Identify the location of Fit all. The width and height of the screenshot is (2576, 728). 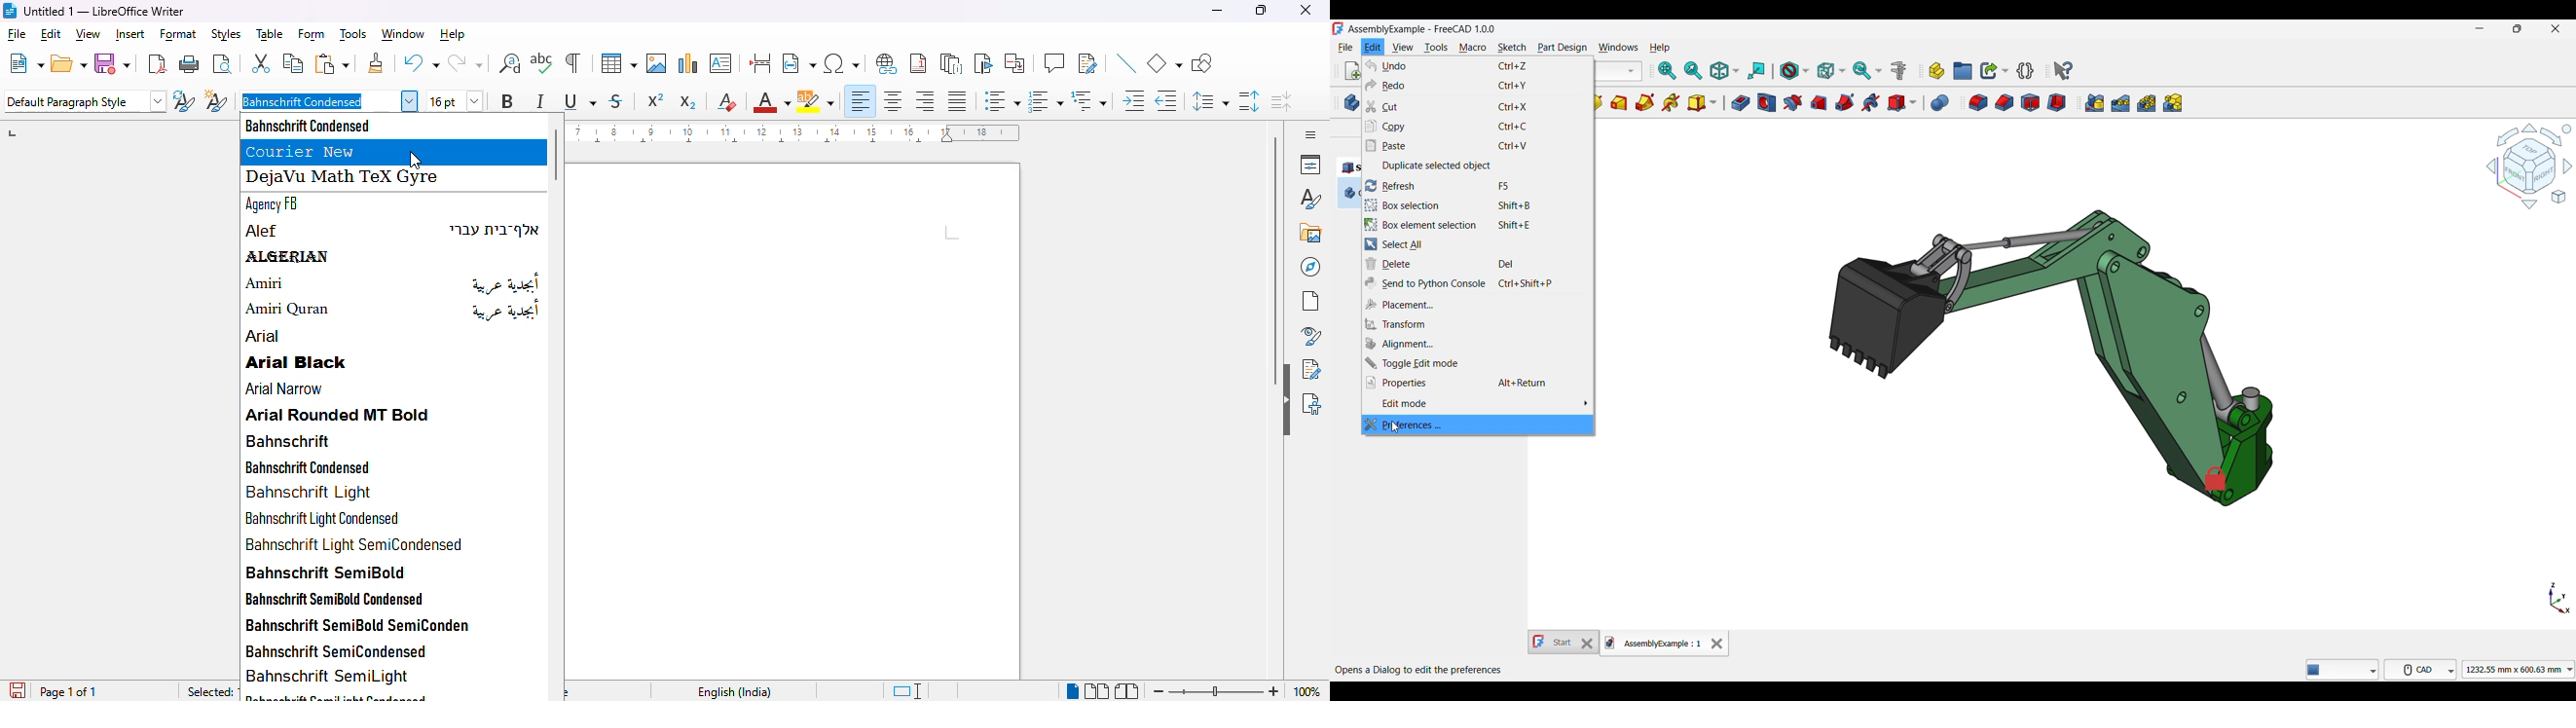
(1668, 71).